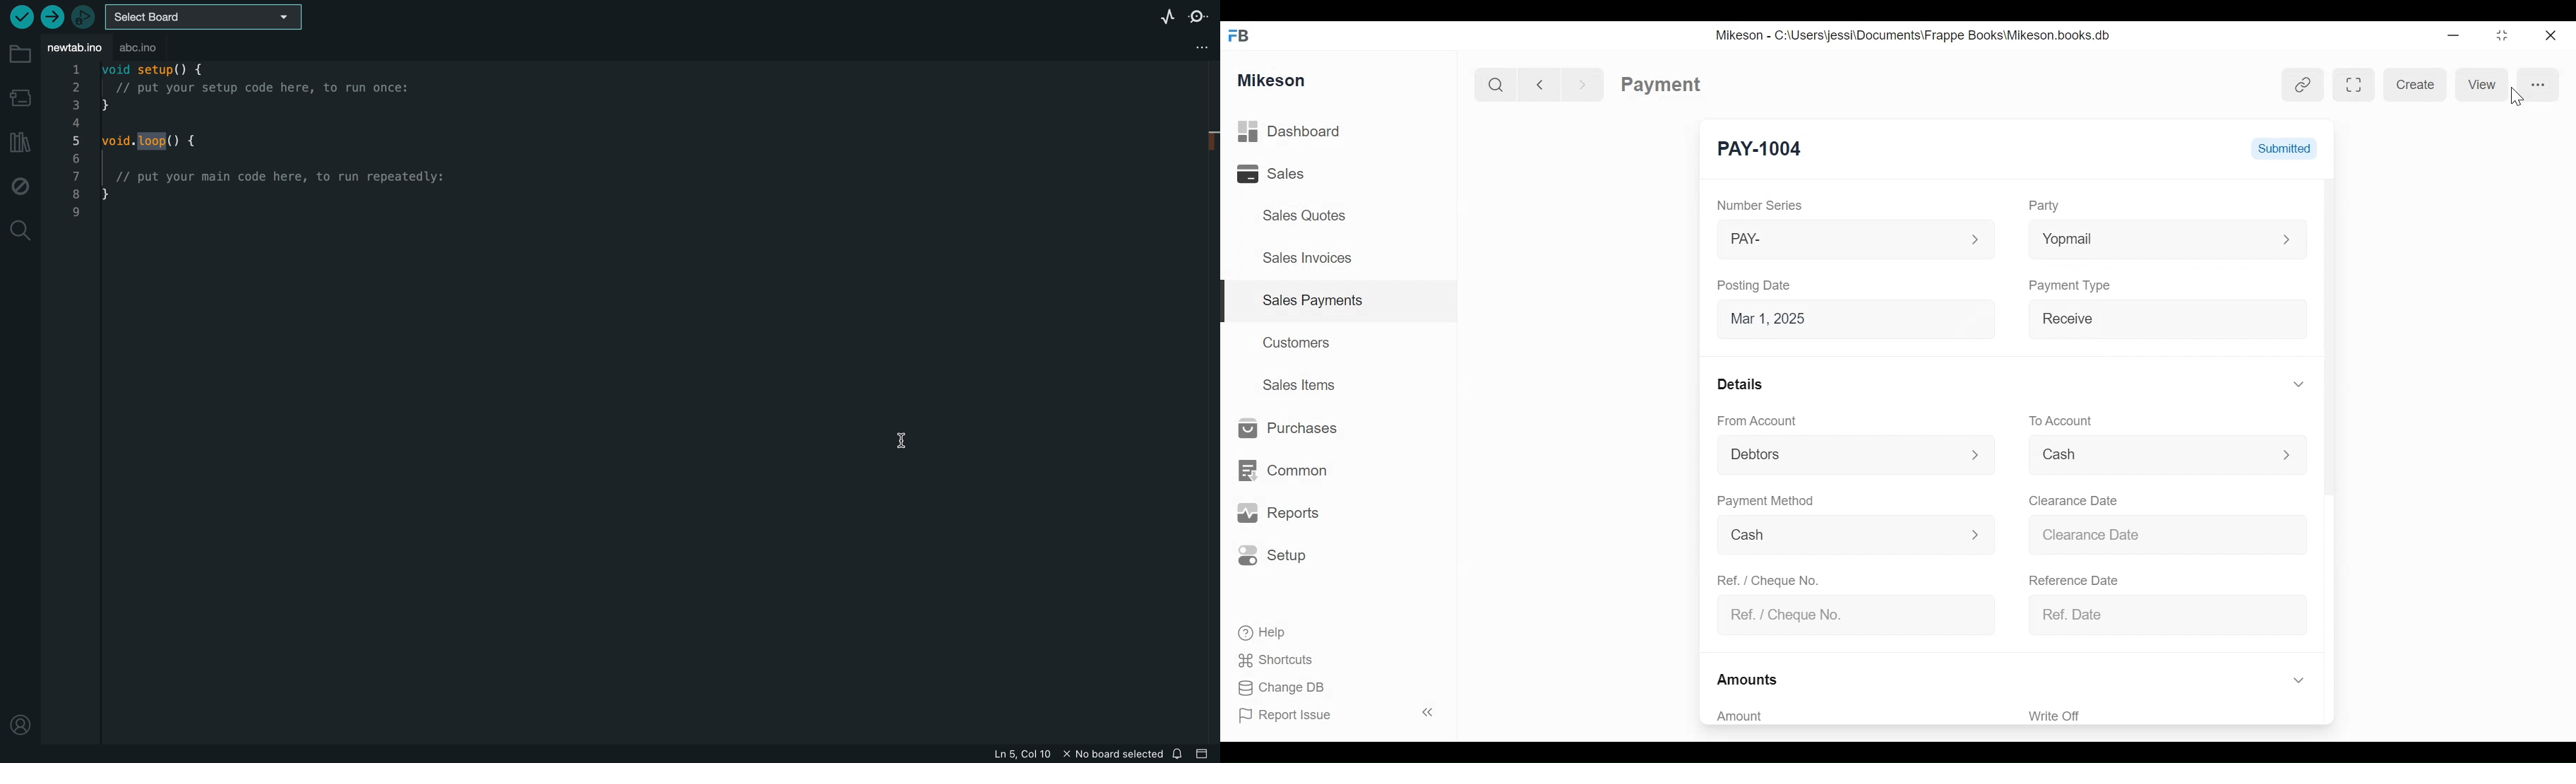 The height and width of the screenshot is (784, 2576). What do you see at coordinates (1313, 132) in the screenshot?
I see `Dashboard` at bounding box center [1313, 132].